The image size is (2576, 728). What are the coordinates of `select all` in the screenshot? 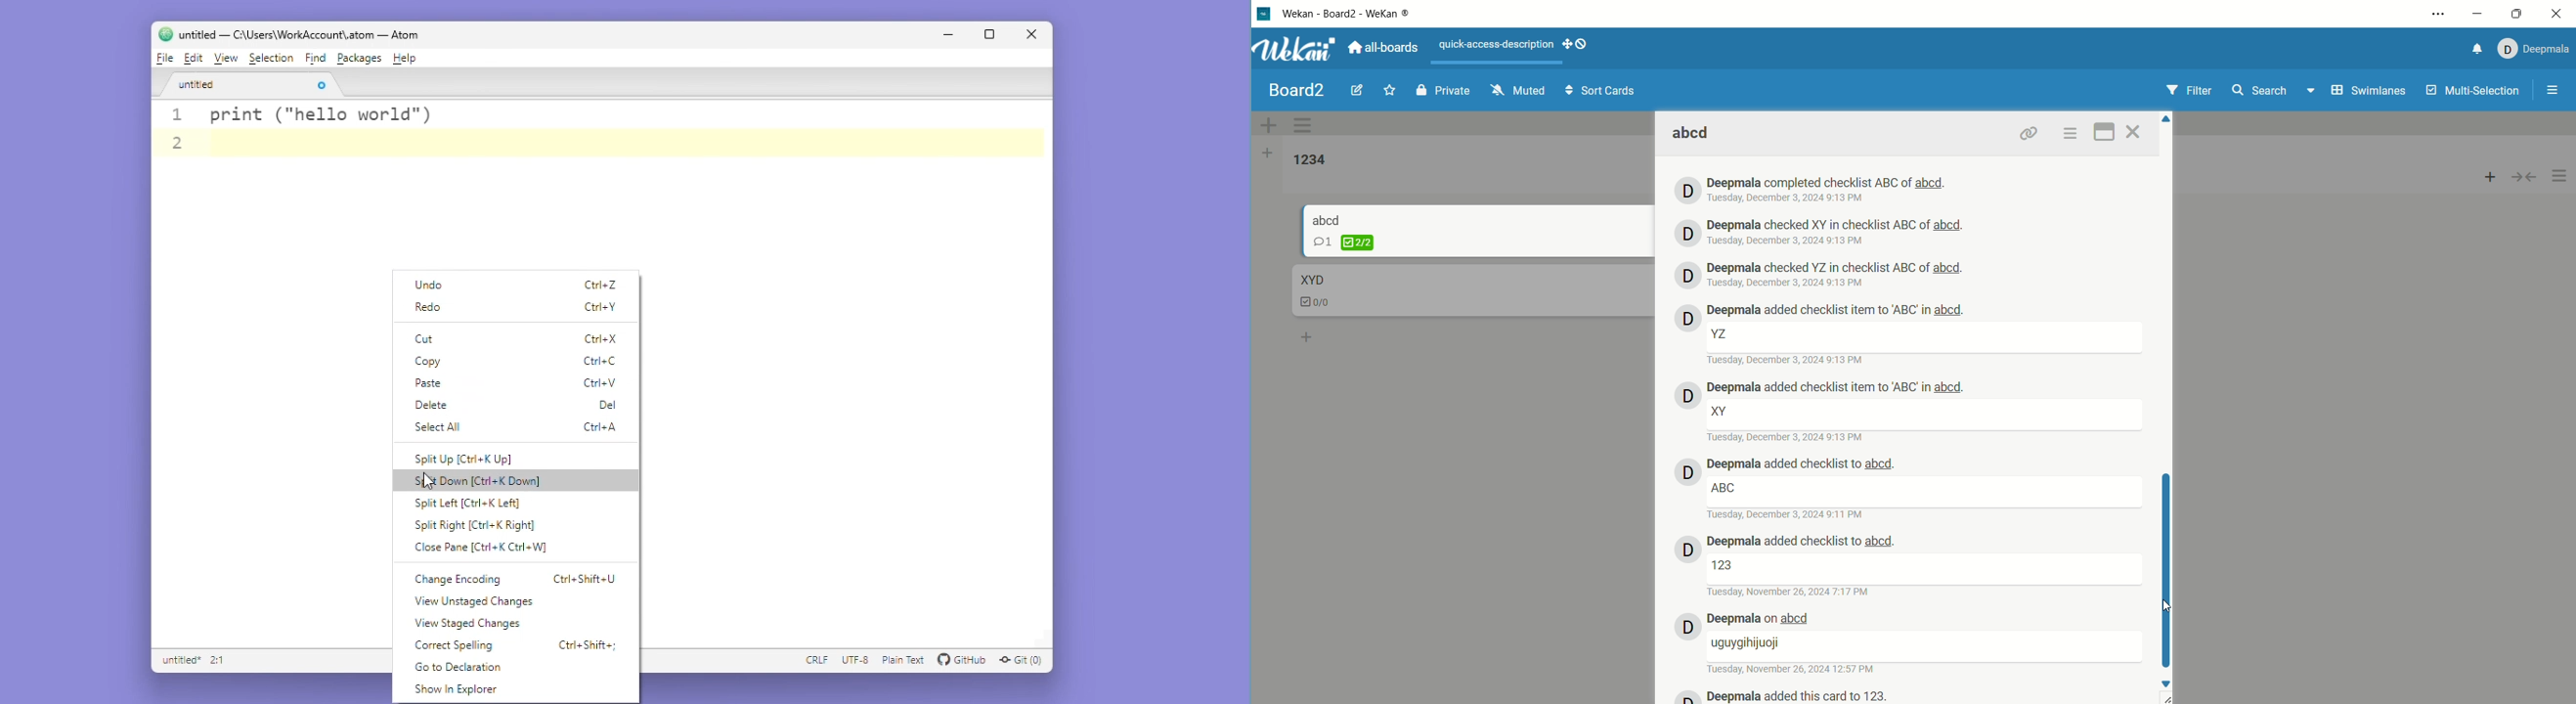 It's located at (435, 426).